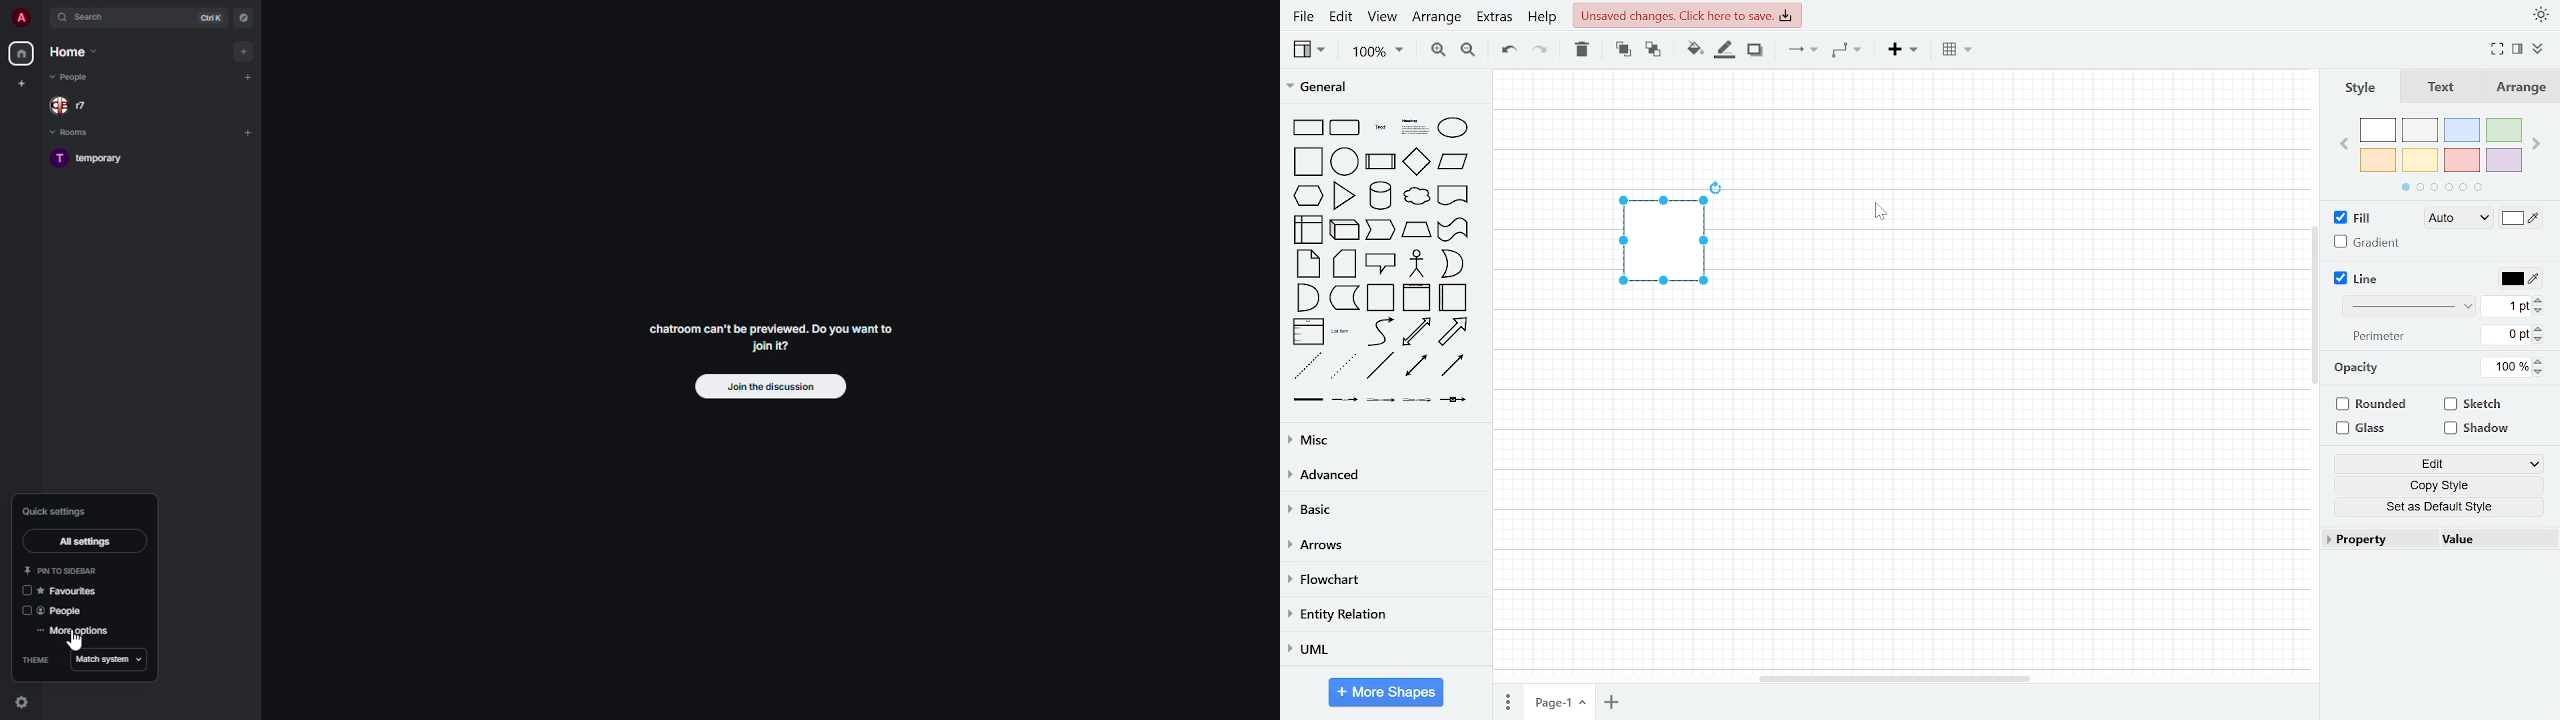 This screenshot has width=2576, height=728. What do you see at coordinates (2539, 339) in the screenshot?
I see `decrease perimeter` at bounding box center [2539, 339].